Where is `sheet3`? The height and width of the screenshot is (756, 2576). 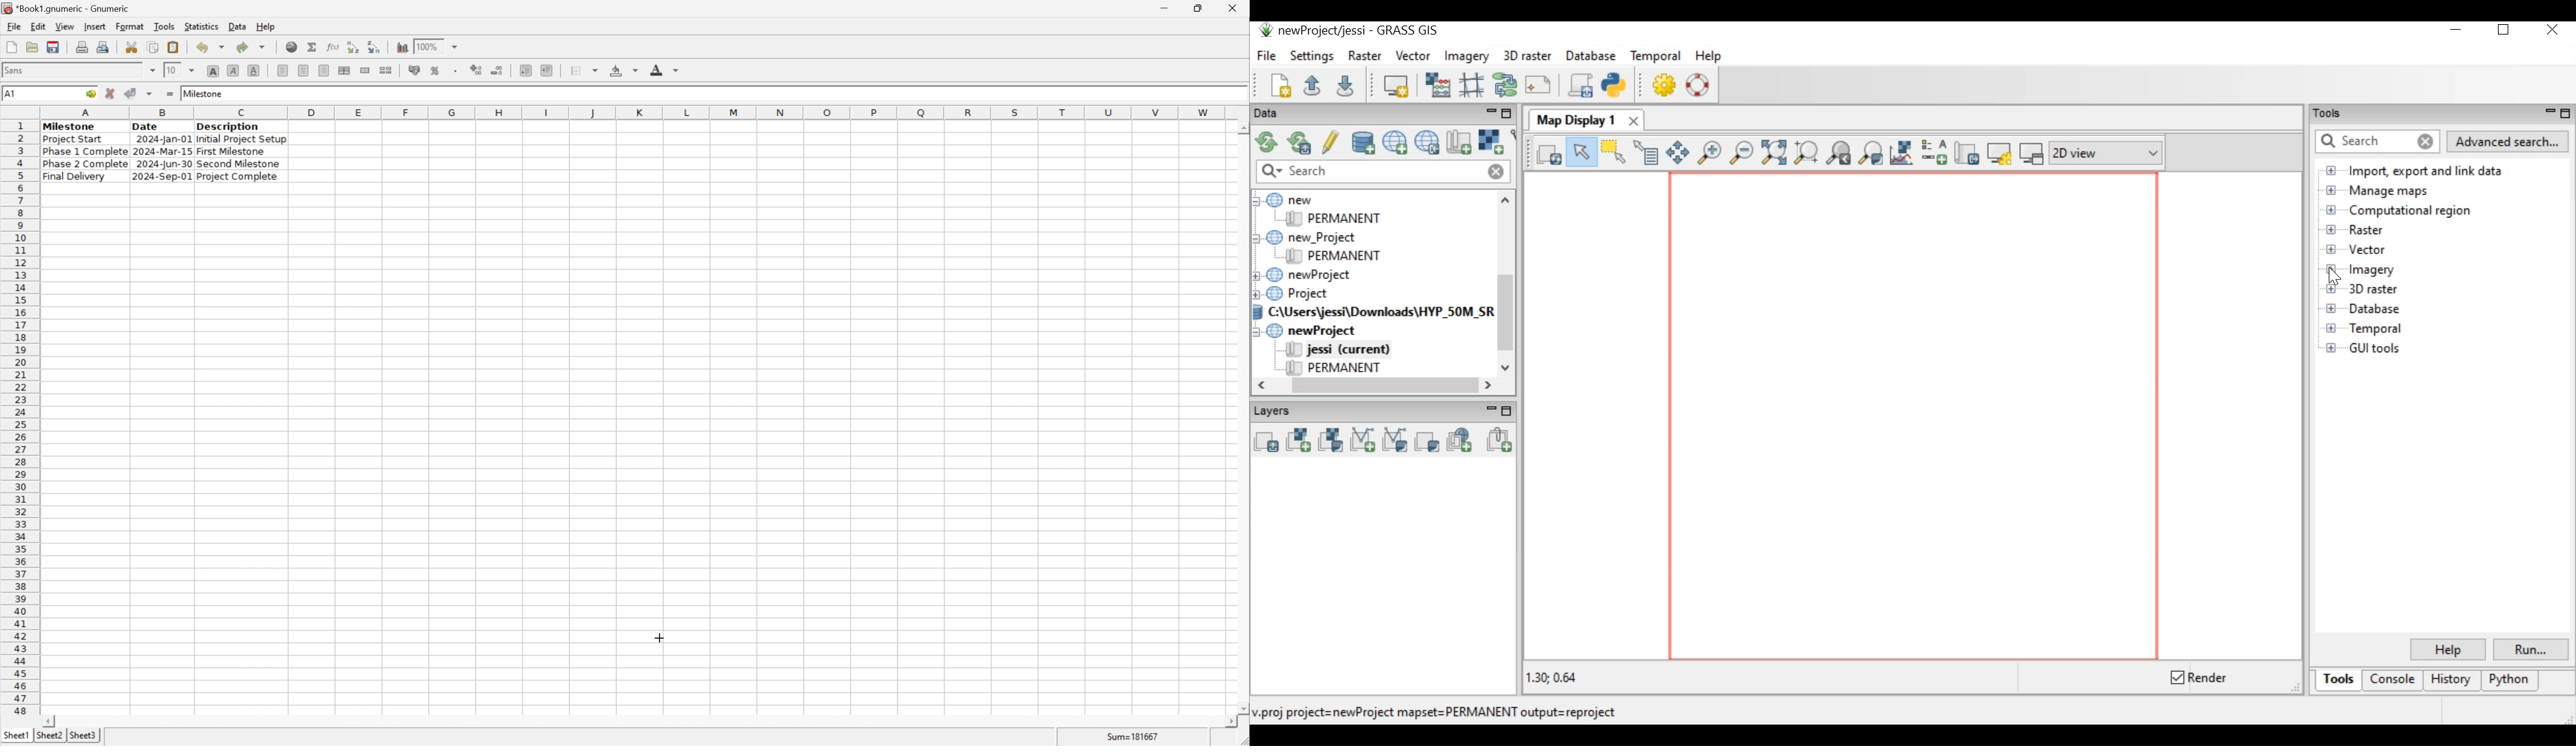
sheet3 is located at coordinates (83, 738).